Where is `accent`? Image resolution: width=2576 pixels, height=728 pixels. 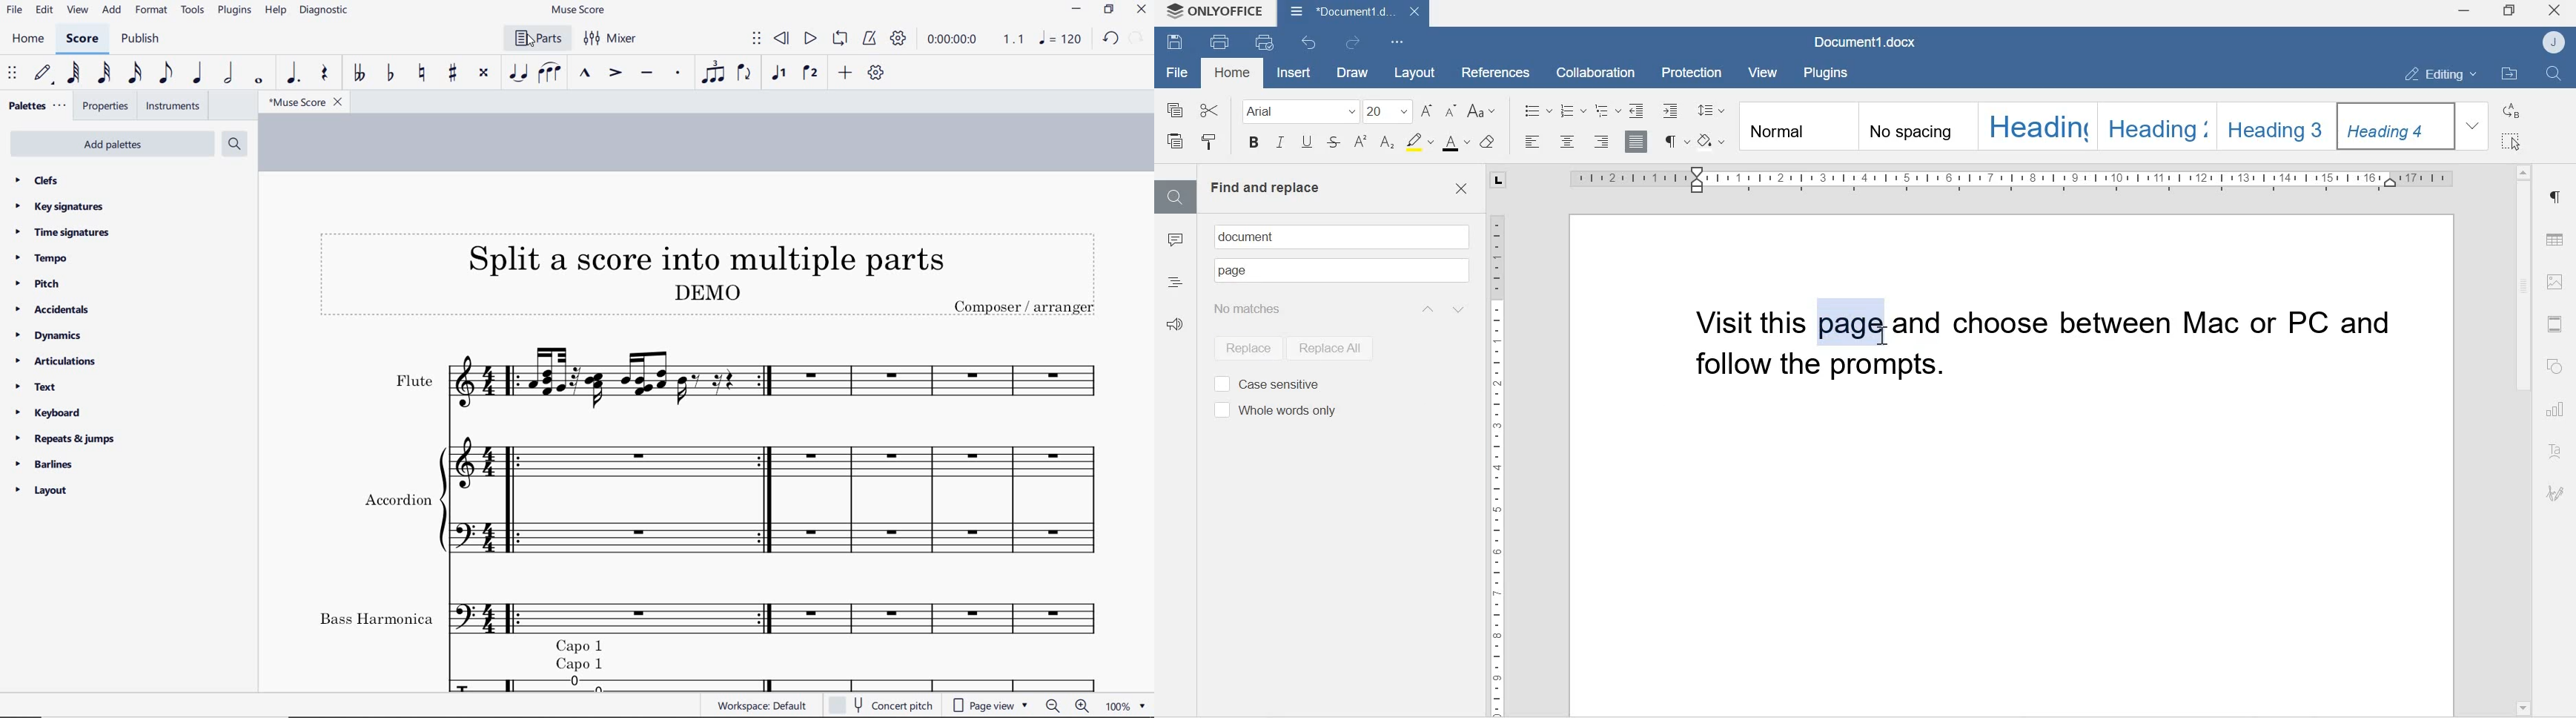
accent is located at coordinates (616, 74).